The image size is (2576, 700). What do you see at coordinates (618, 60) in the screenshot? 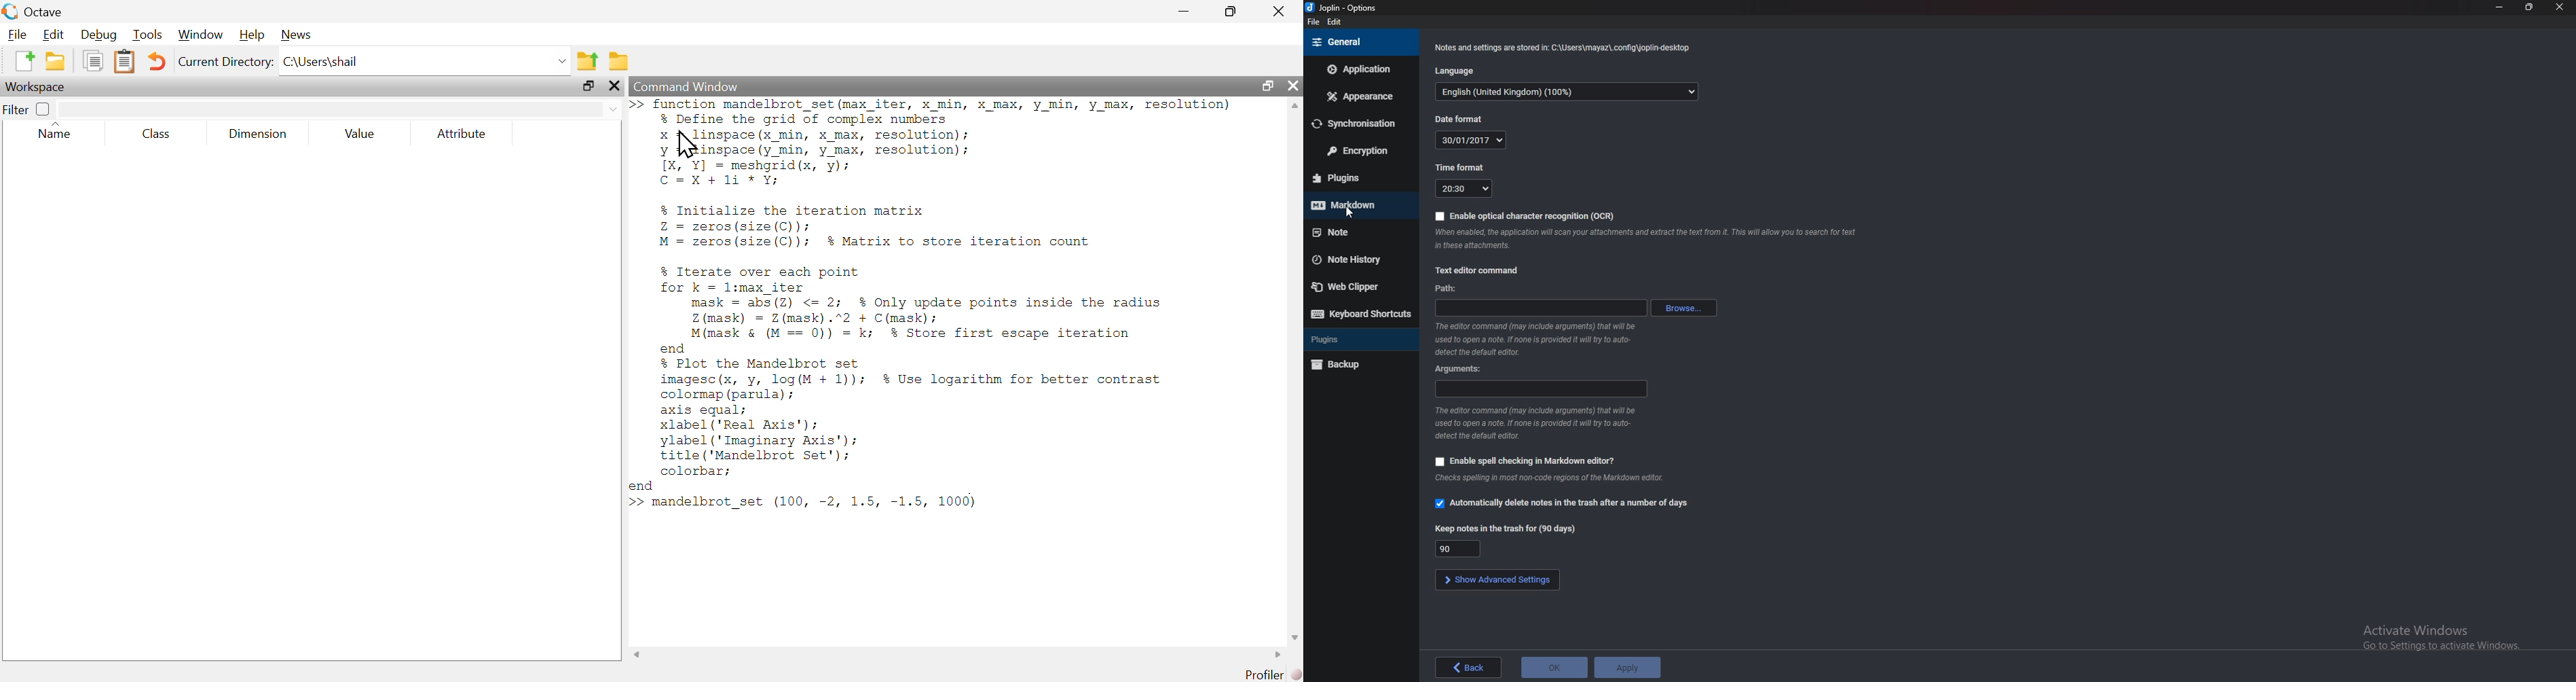
I see `Browse directories` at bounding box center [618, 60].